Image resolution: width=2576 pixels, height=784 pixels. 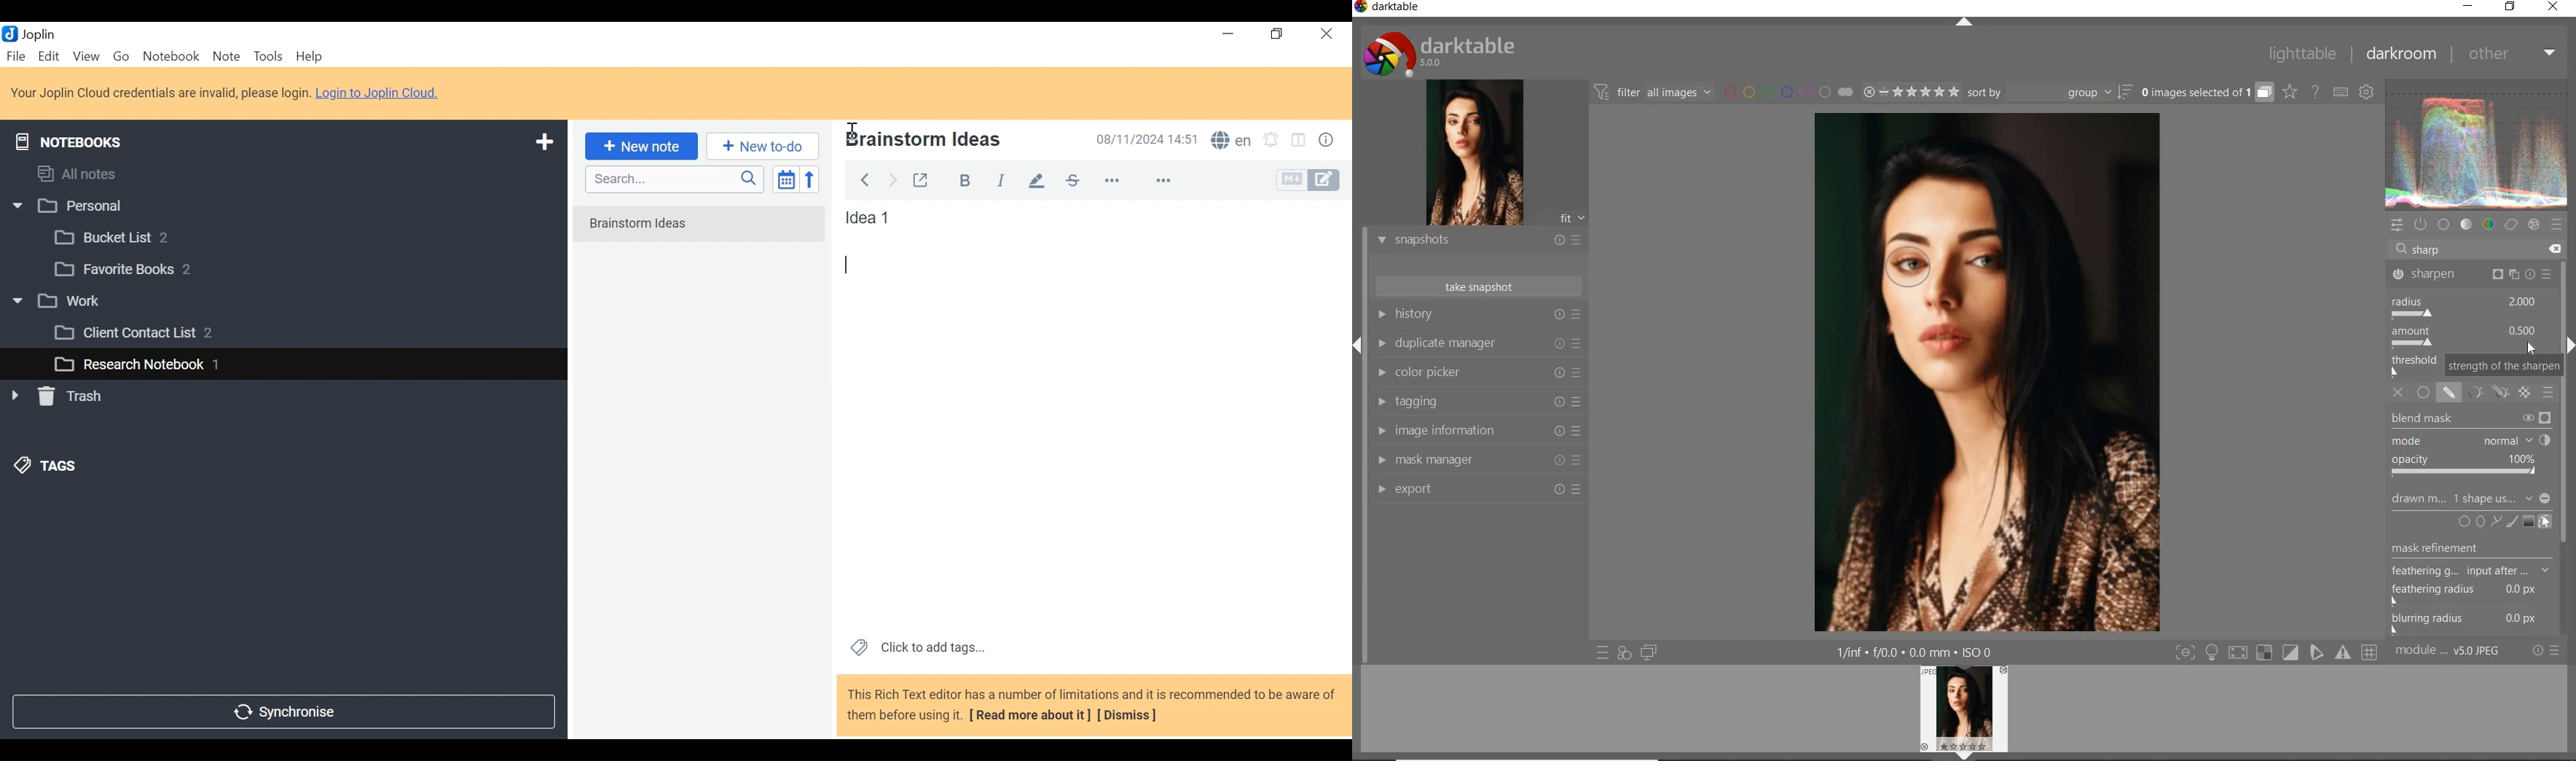 I want to click on v [3 work, so click(x=73, y=302).